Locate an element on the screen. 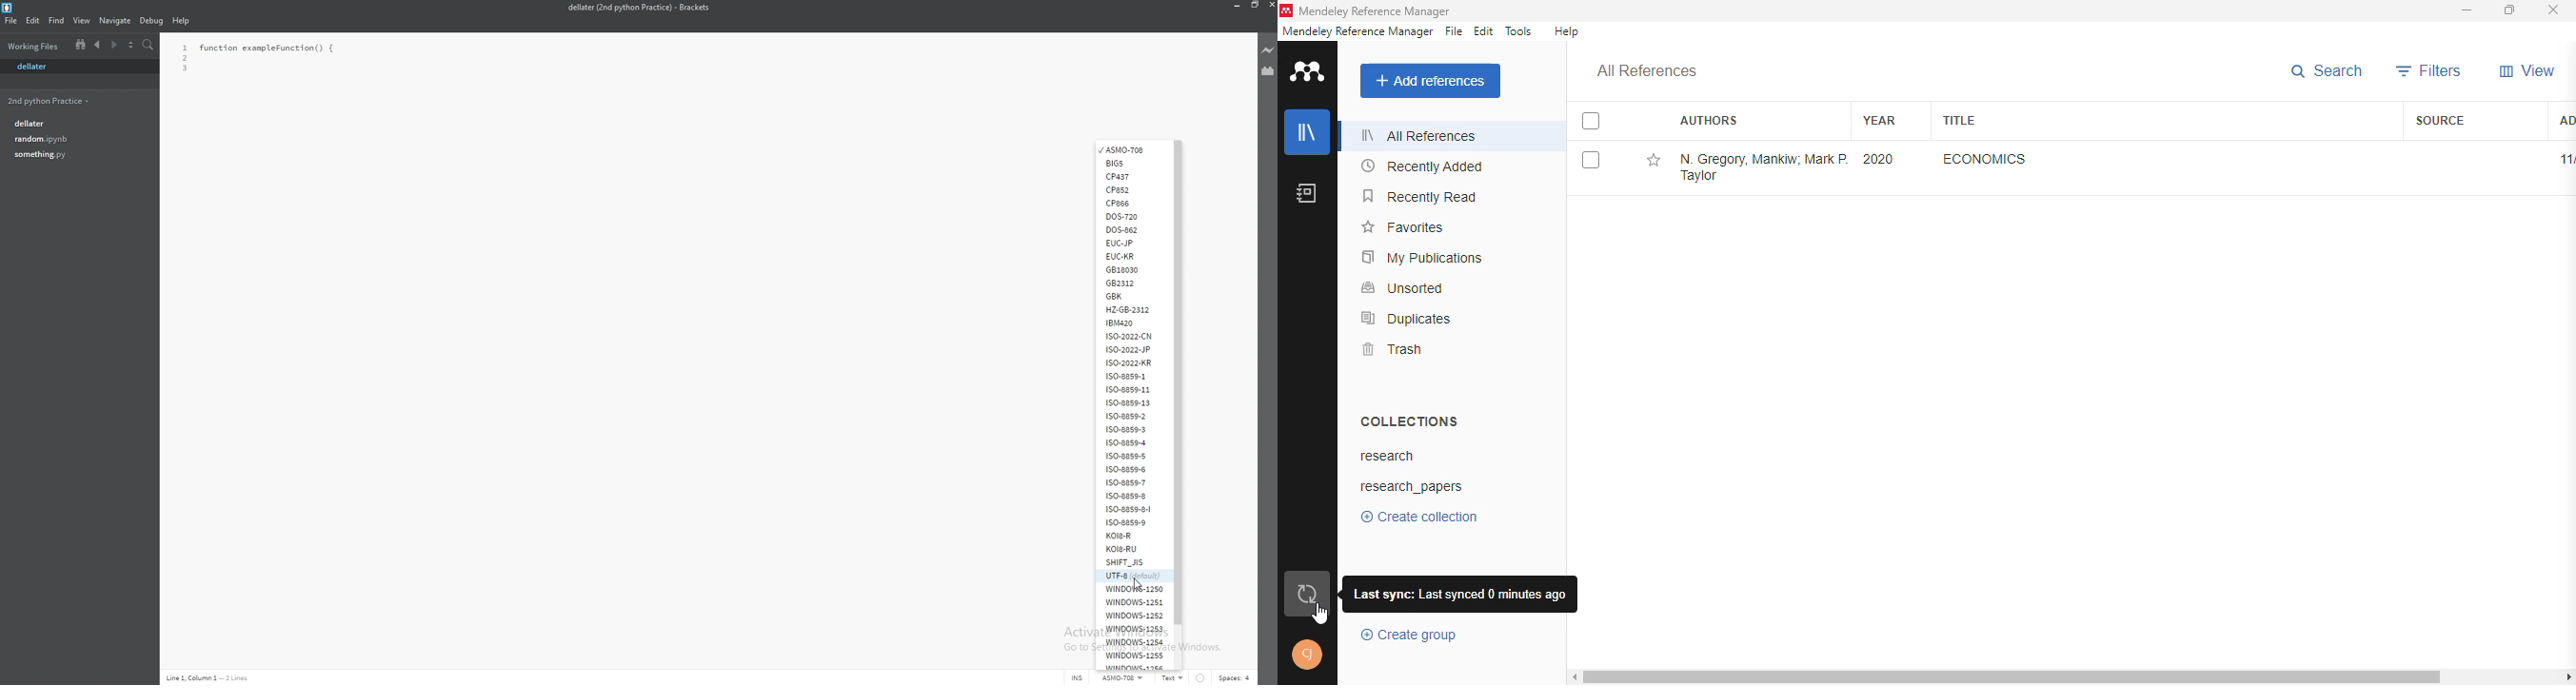 The width and height of the screenshot is (2576, 700). file is located at coordinates (1454, 31).